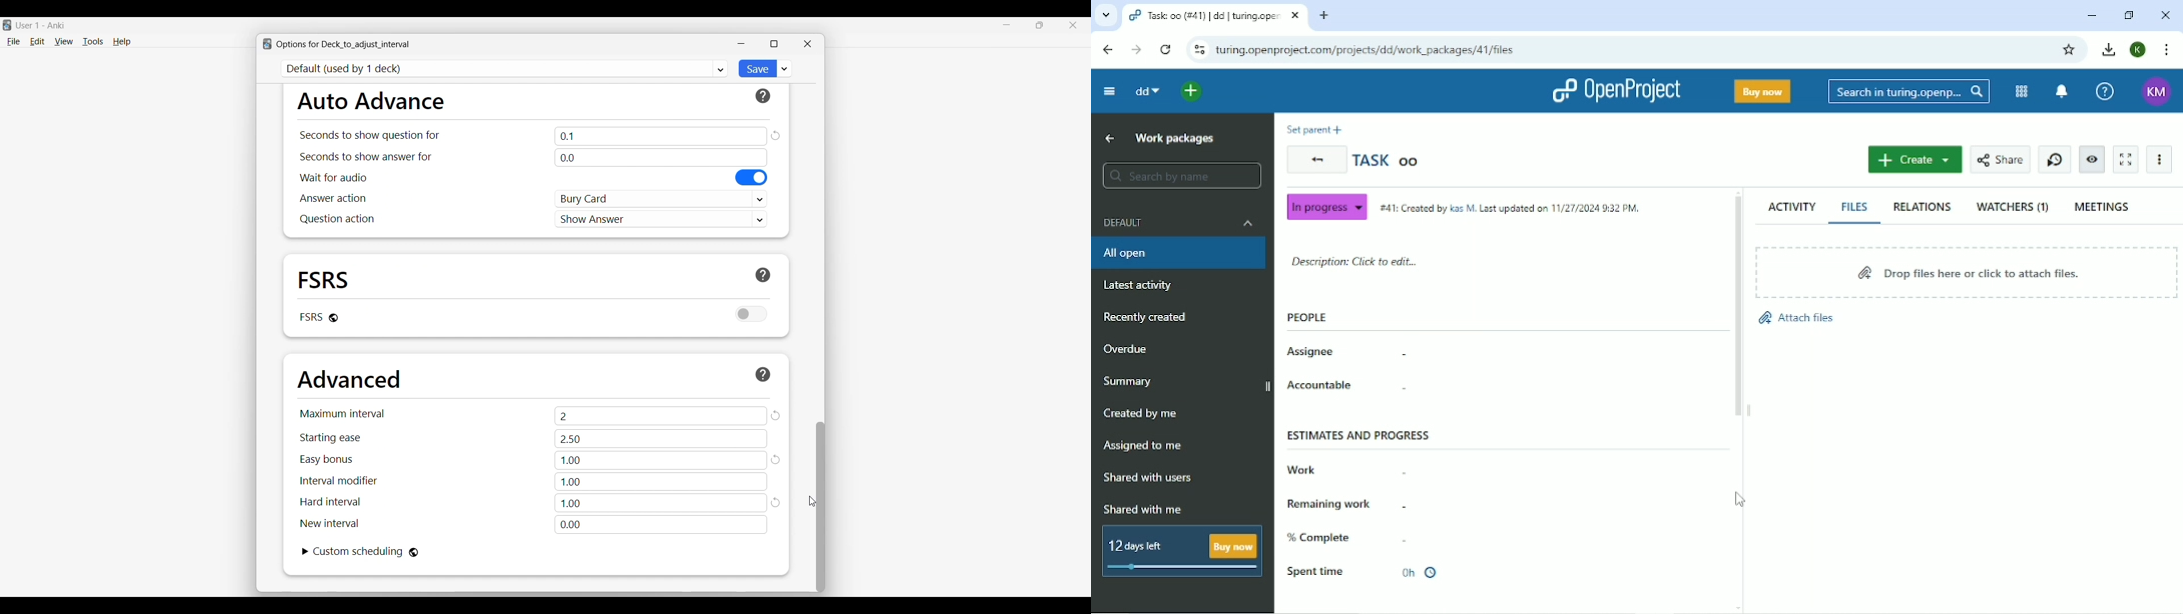 The image size is (2184, 616). Describe the element at coordinates (337, 219) in the screenshot. I see `Indicates question action` at that location.